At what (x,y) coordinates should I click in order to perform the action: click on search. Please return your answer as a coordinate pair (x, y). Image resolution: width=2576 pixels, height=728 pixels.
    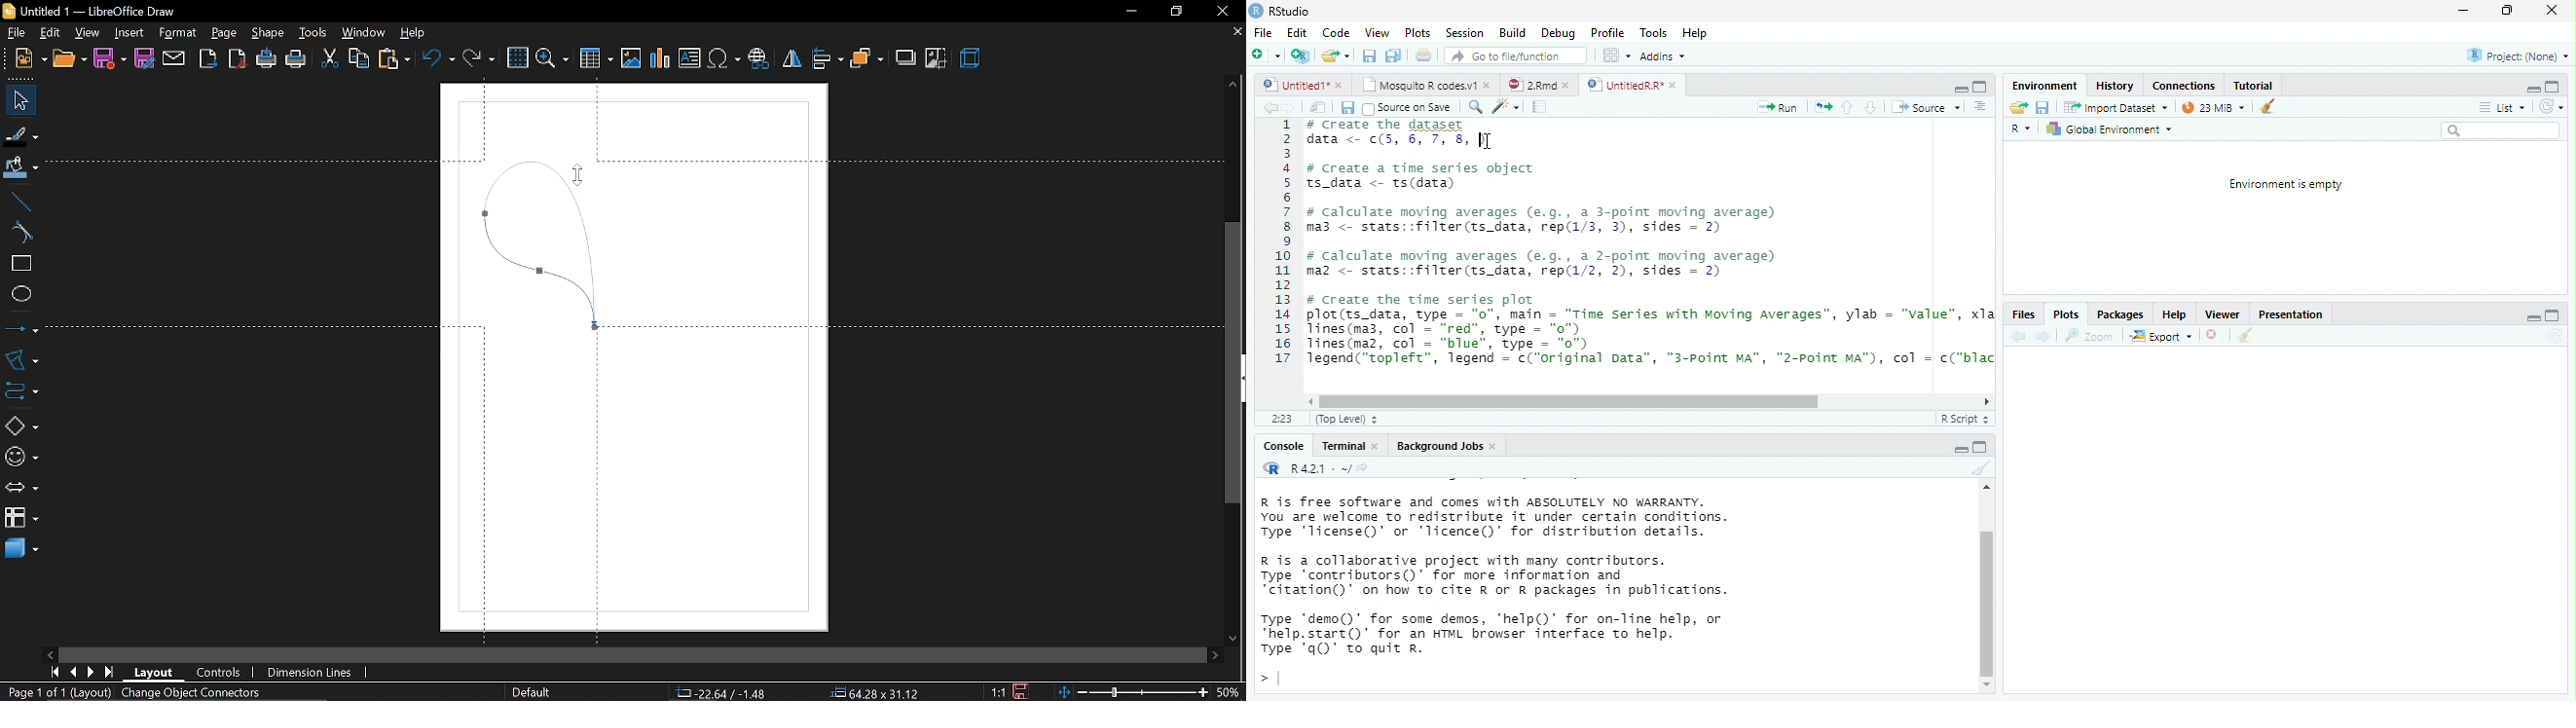
    Looking at the image, I should click on (1473, 107).